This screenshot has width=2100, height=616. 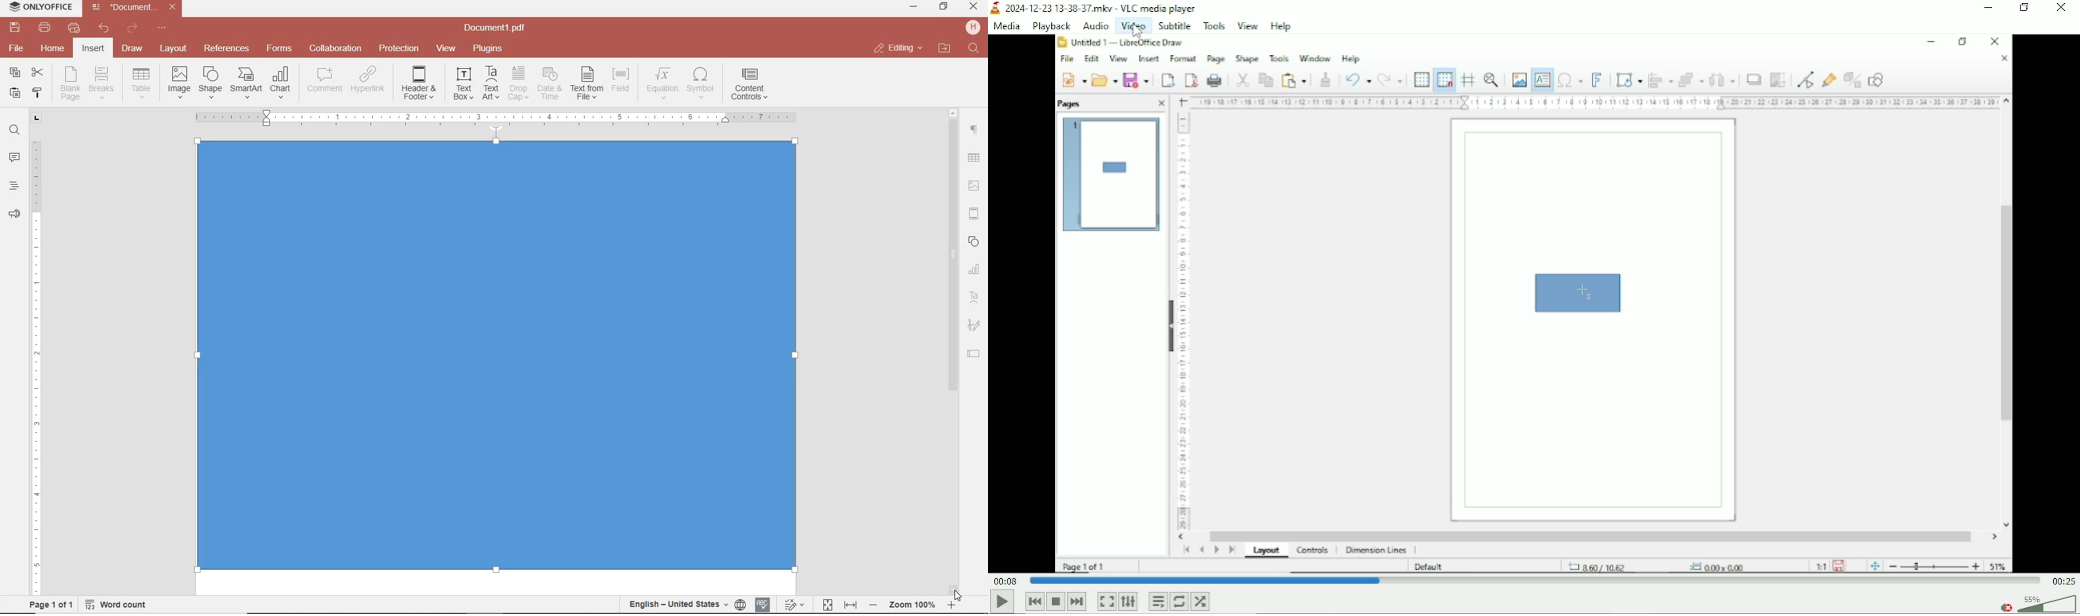 I want to click on Stop playback, so click(x=1057, y=602).